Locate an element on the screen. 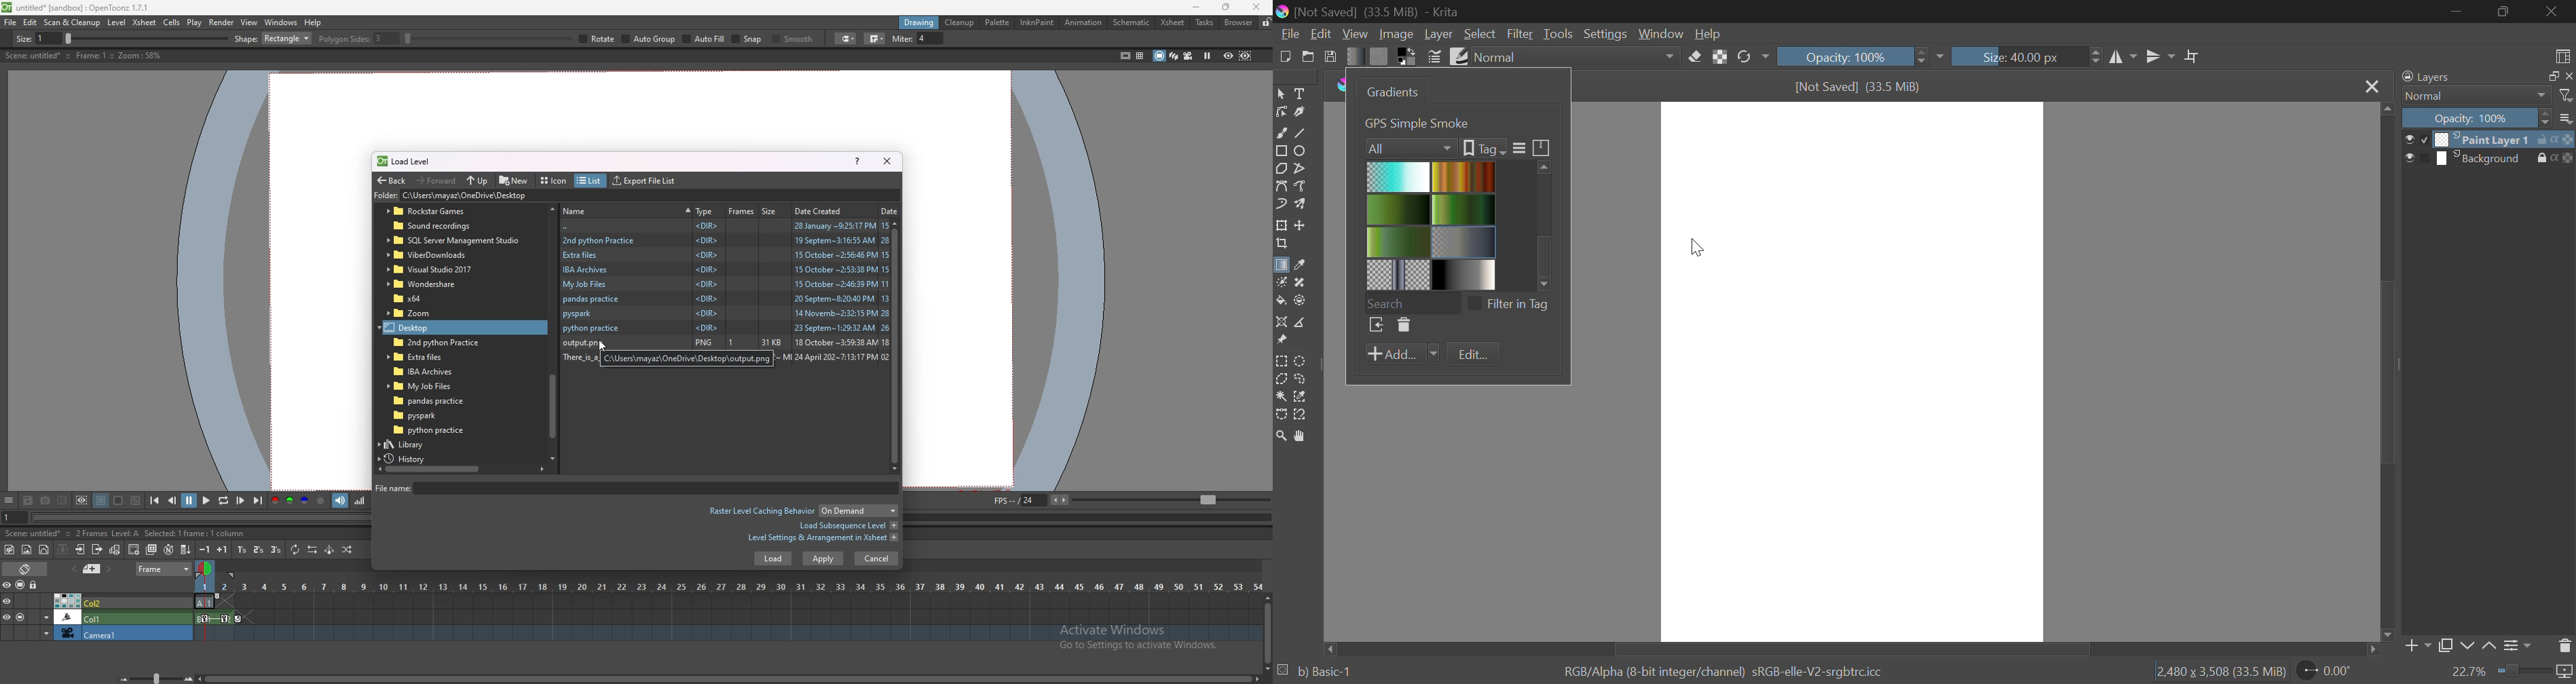 This screenshot has height=700, width=2576. Close is located at coordinates (2371, 86).